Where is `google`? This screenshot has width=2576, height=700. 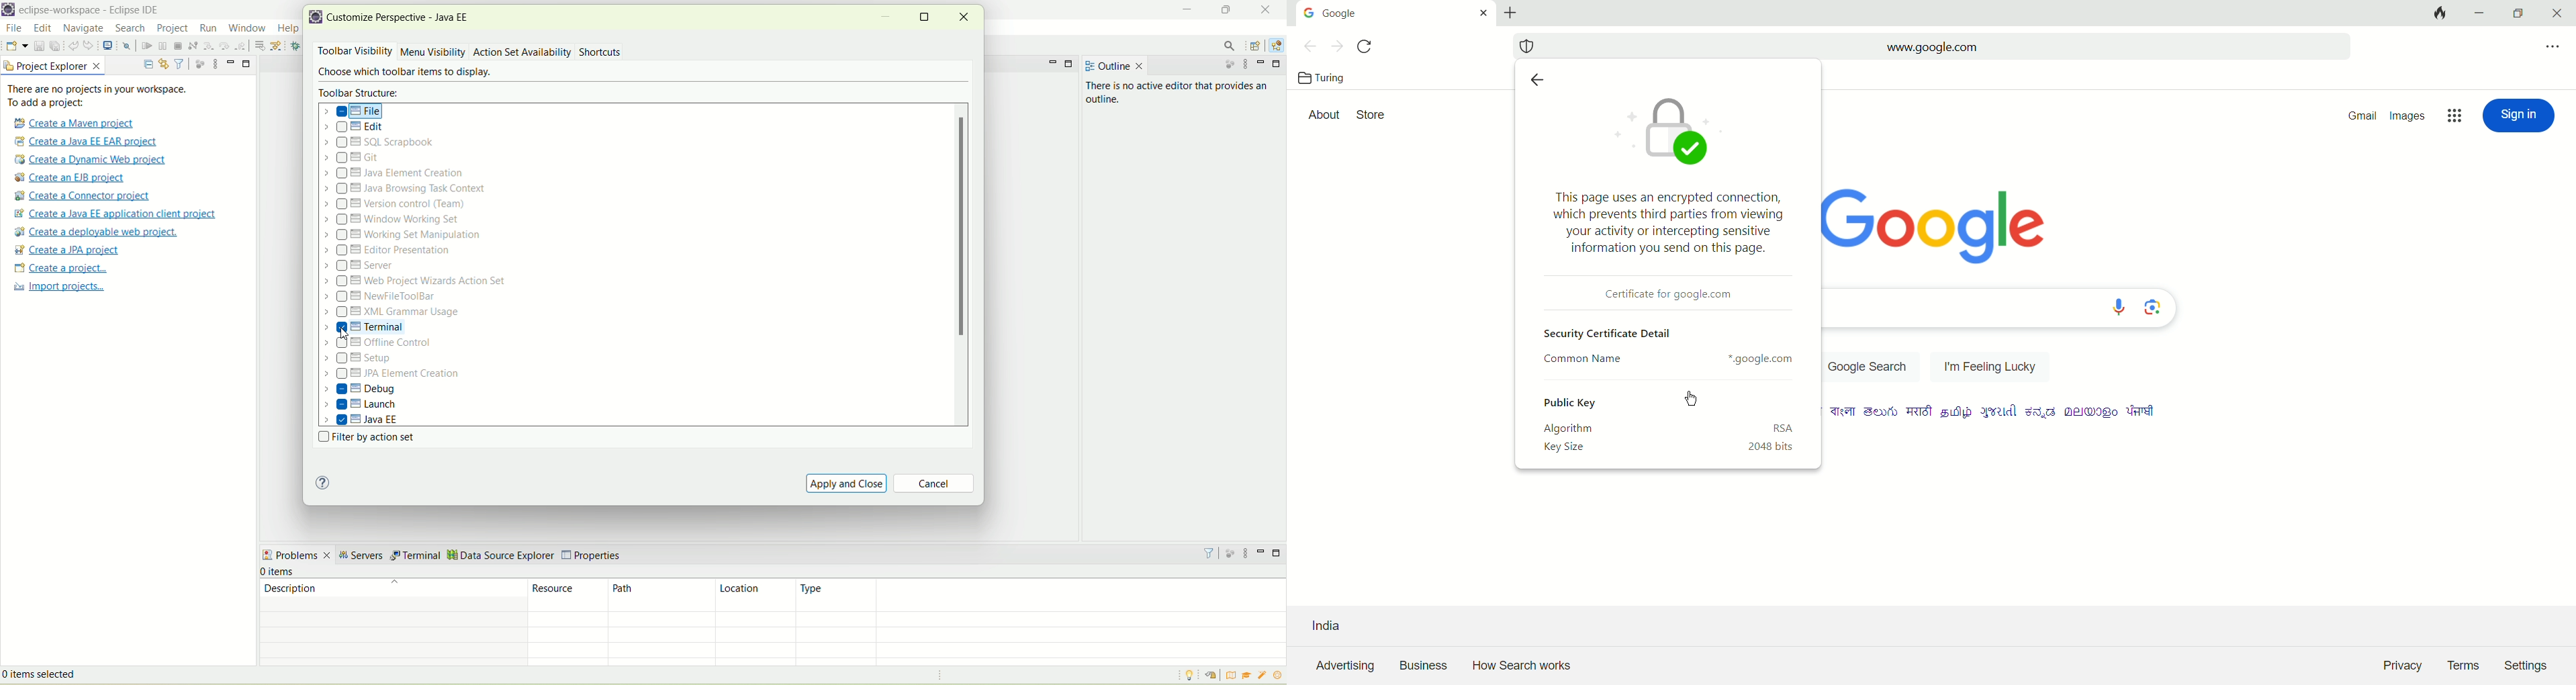 google is located at coordinates (1346, 12).